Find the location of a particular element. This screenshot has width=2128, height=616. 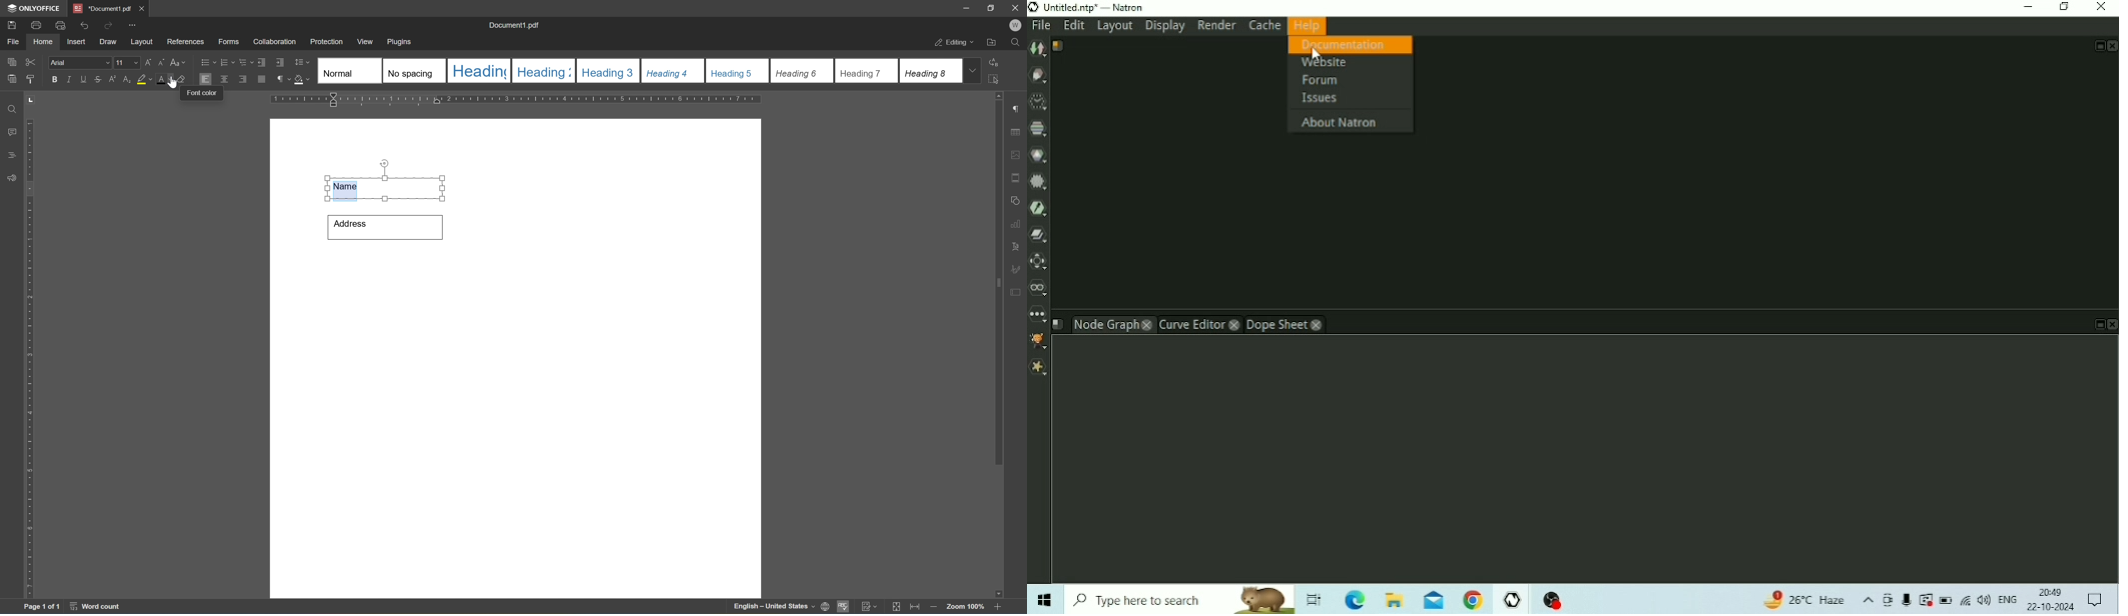

Keyer is located at coordinates (1040, 210).